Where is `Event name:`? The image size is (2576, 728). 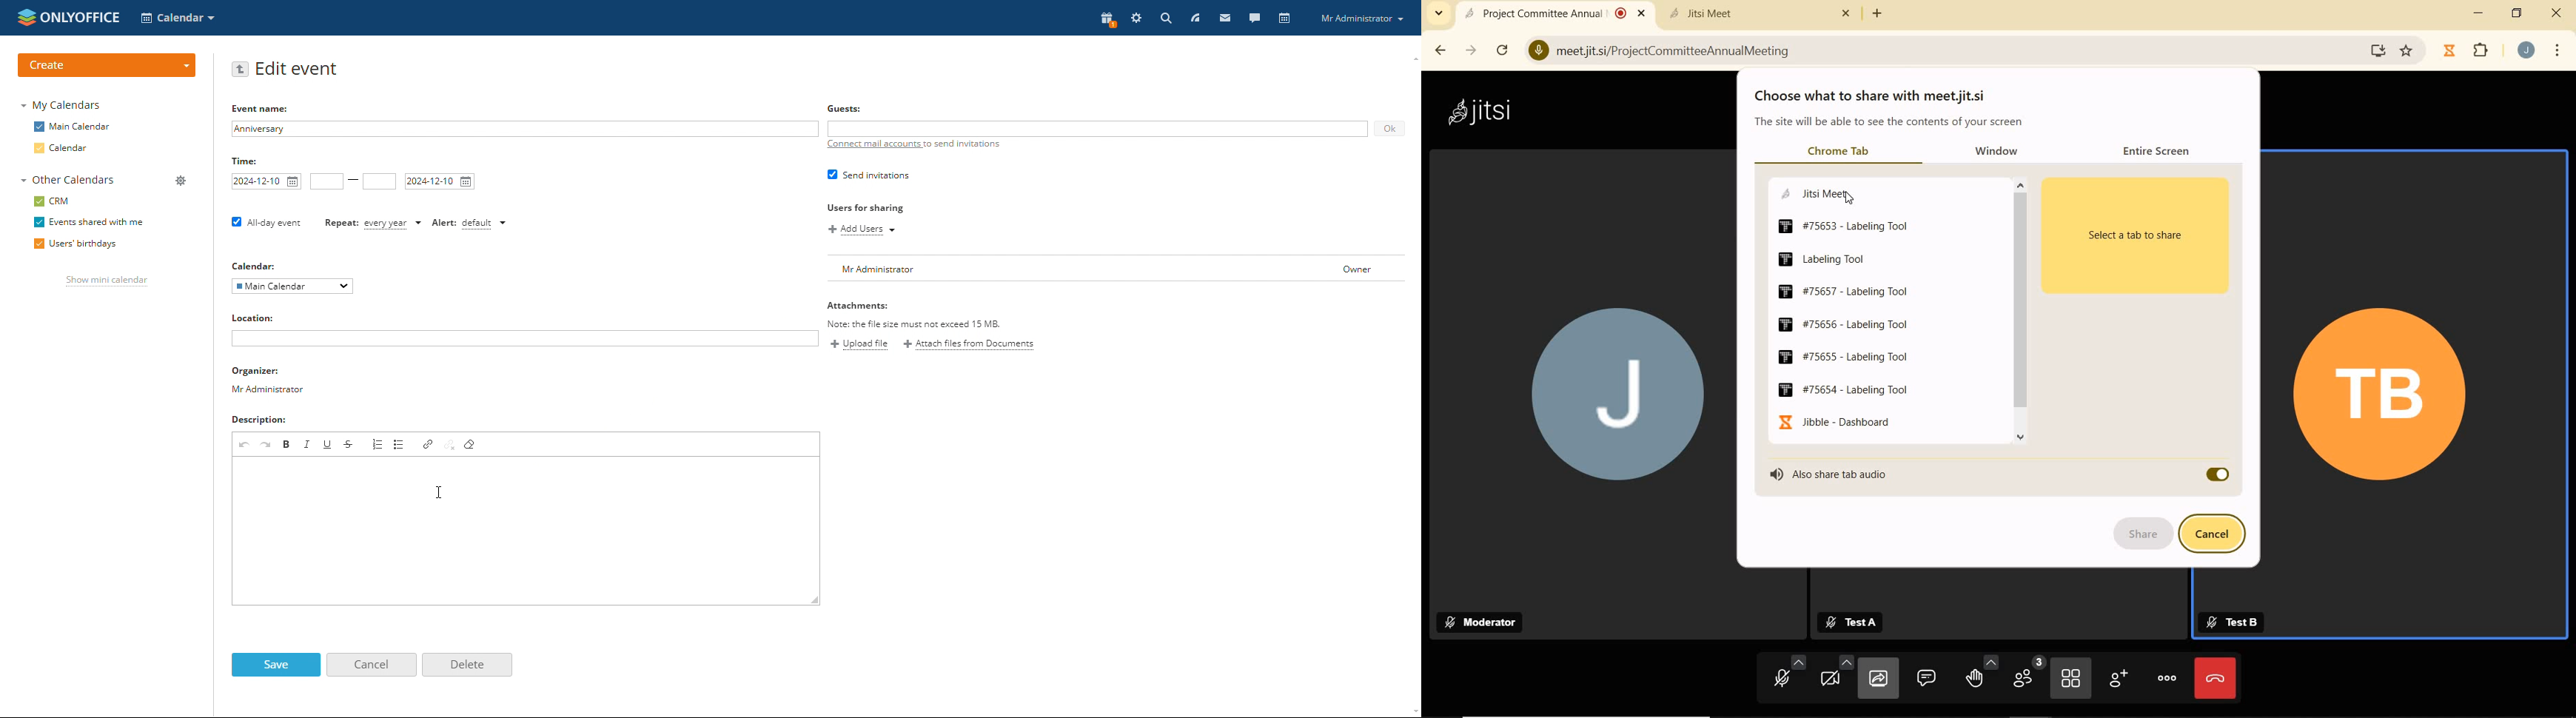
Event name: is located at coordinates (272, 107).